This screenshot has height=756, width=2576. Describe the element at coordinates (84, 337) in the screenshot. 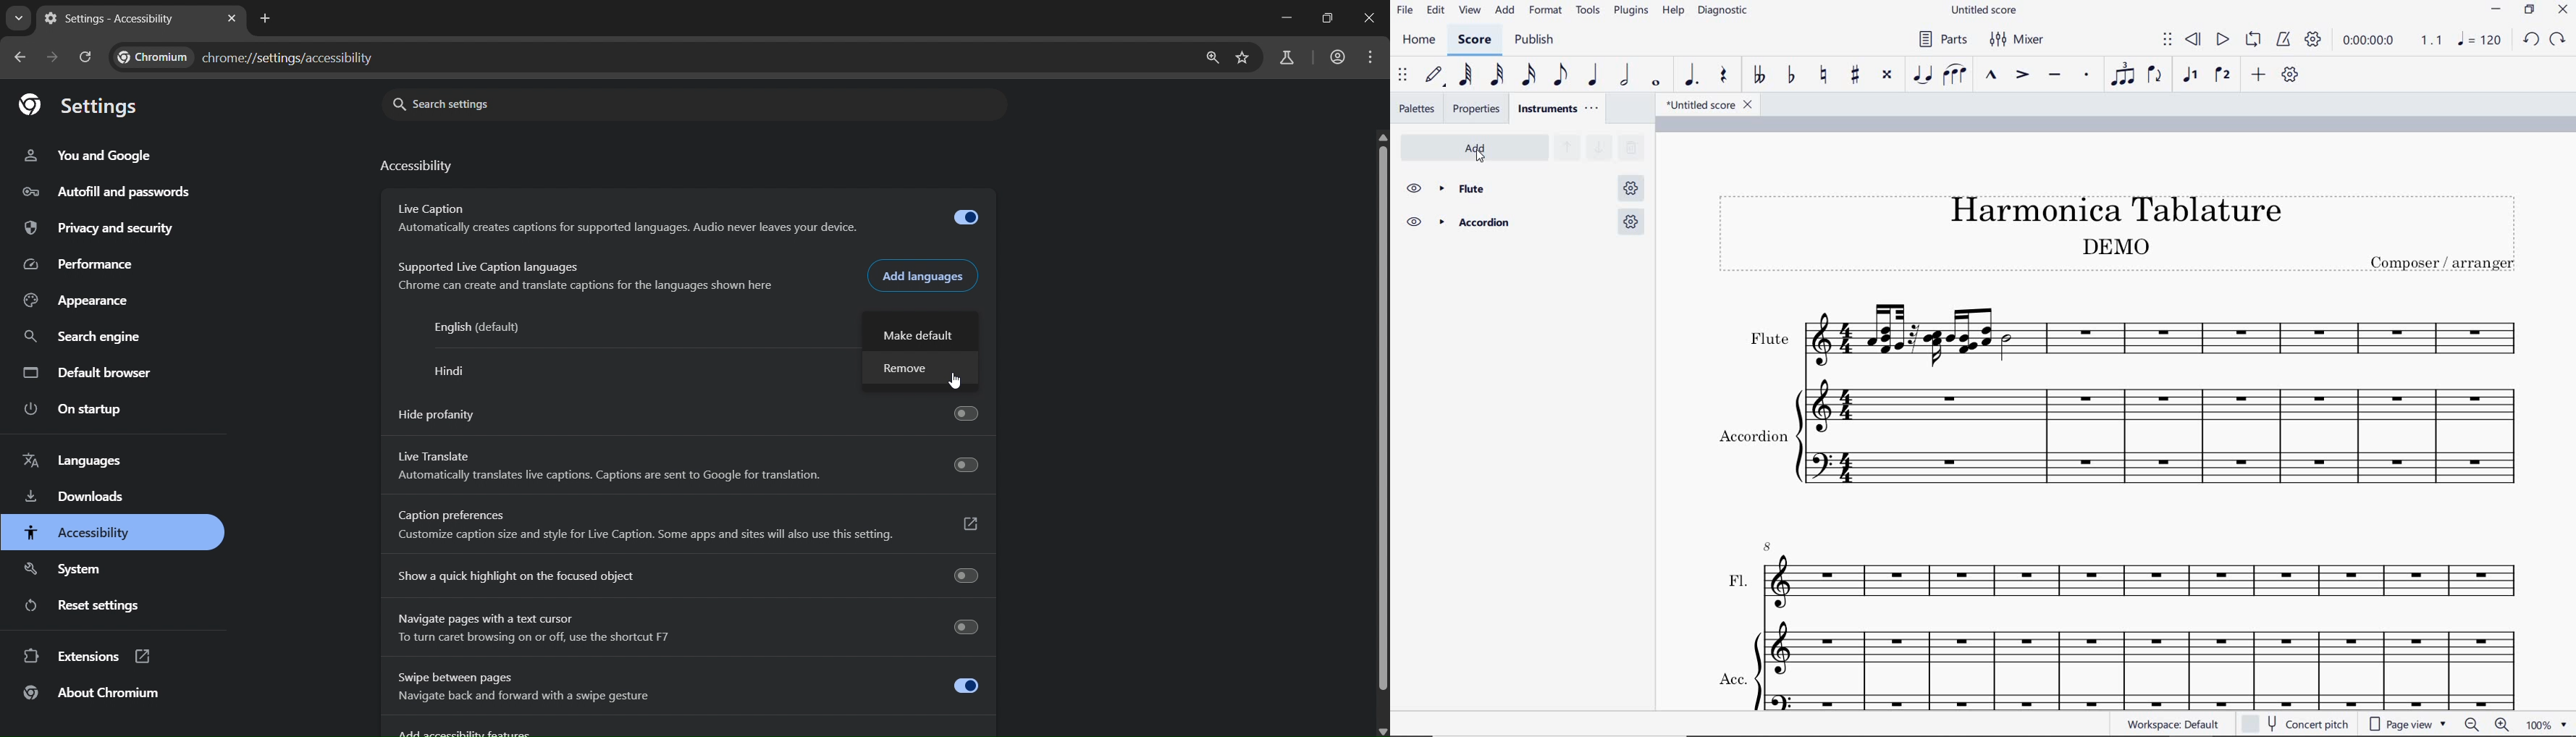

I see `search engine` at that location.